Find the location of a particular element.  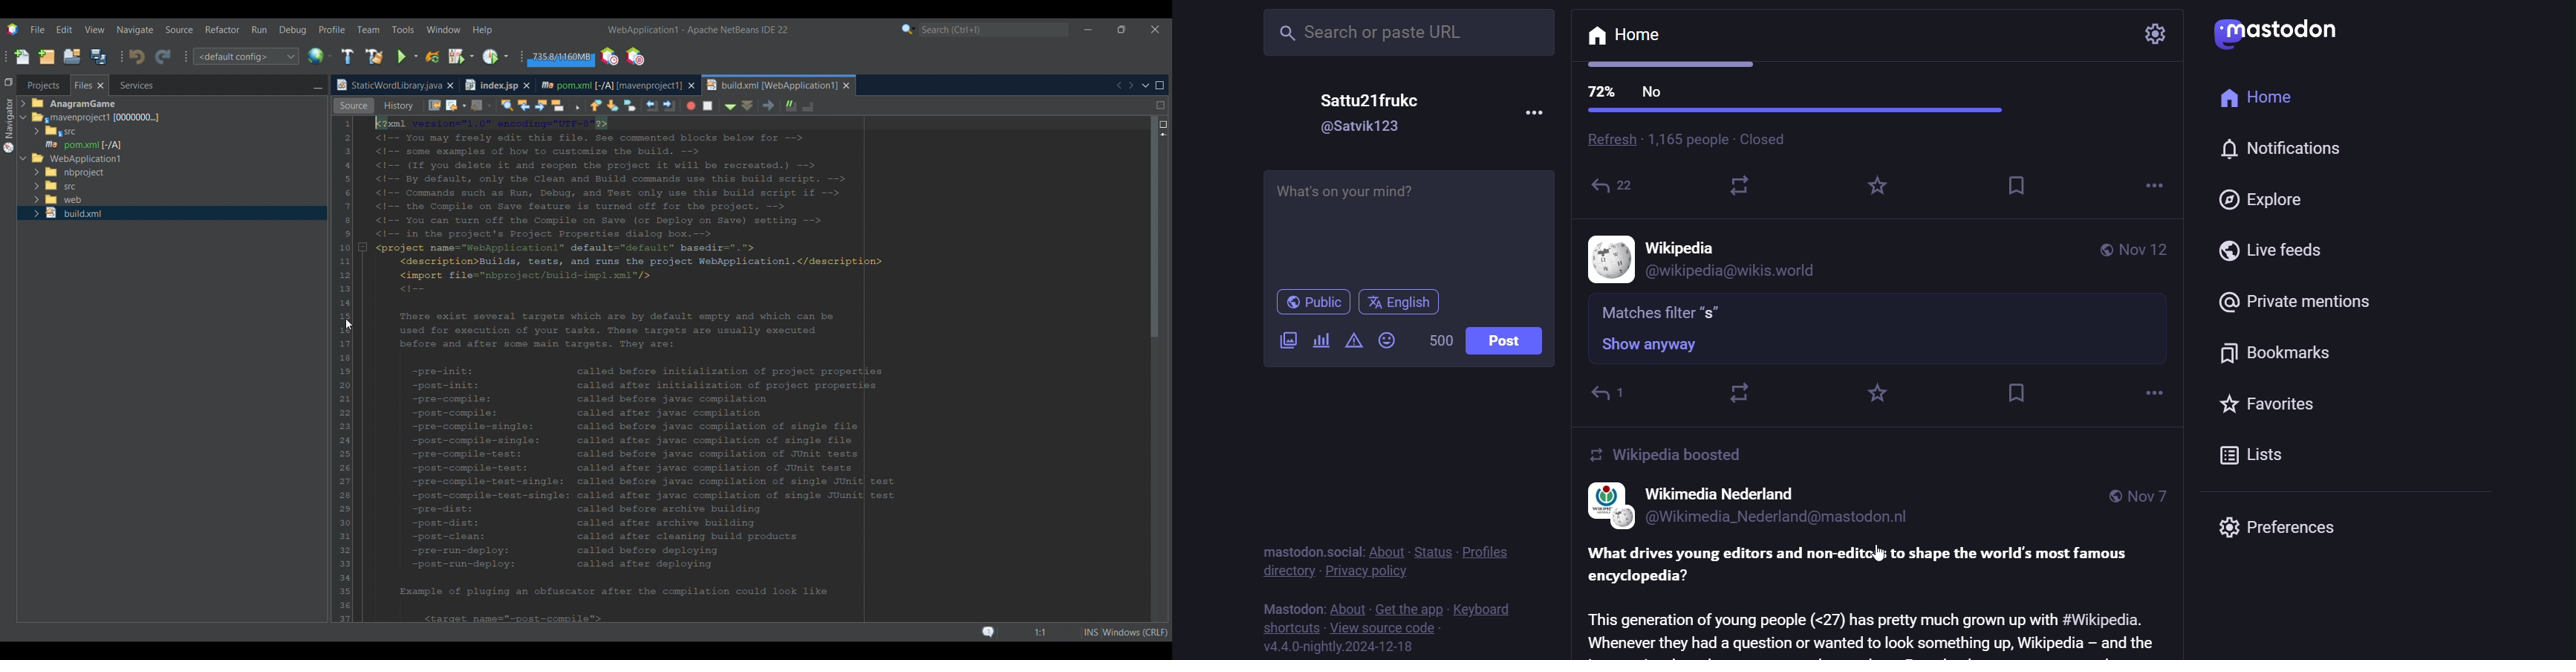

highlight is located at coordinates (1876, 392).